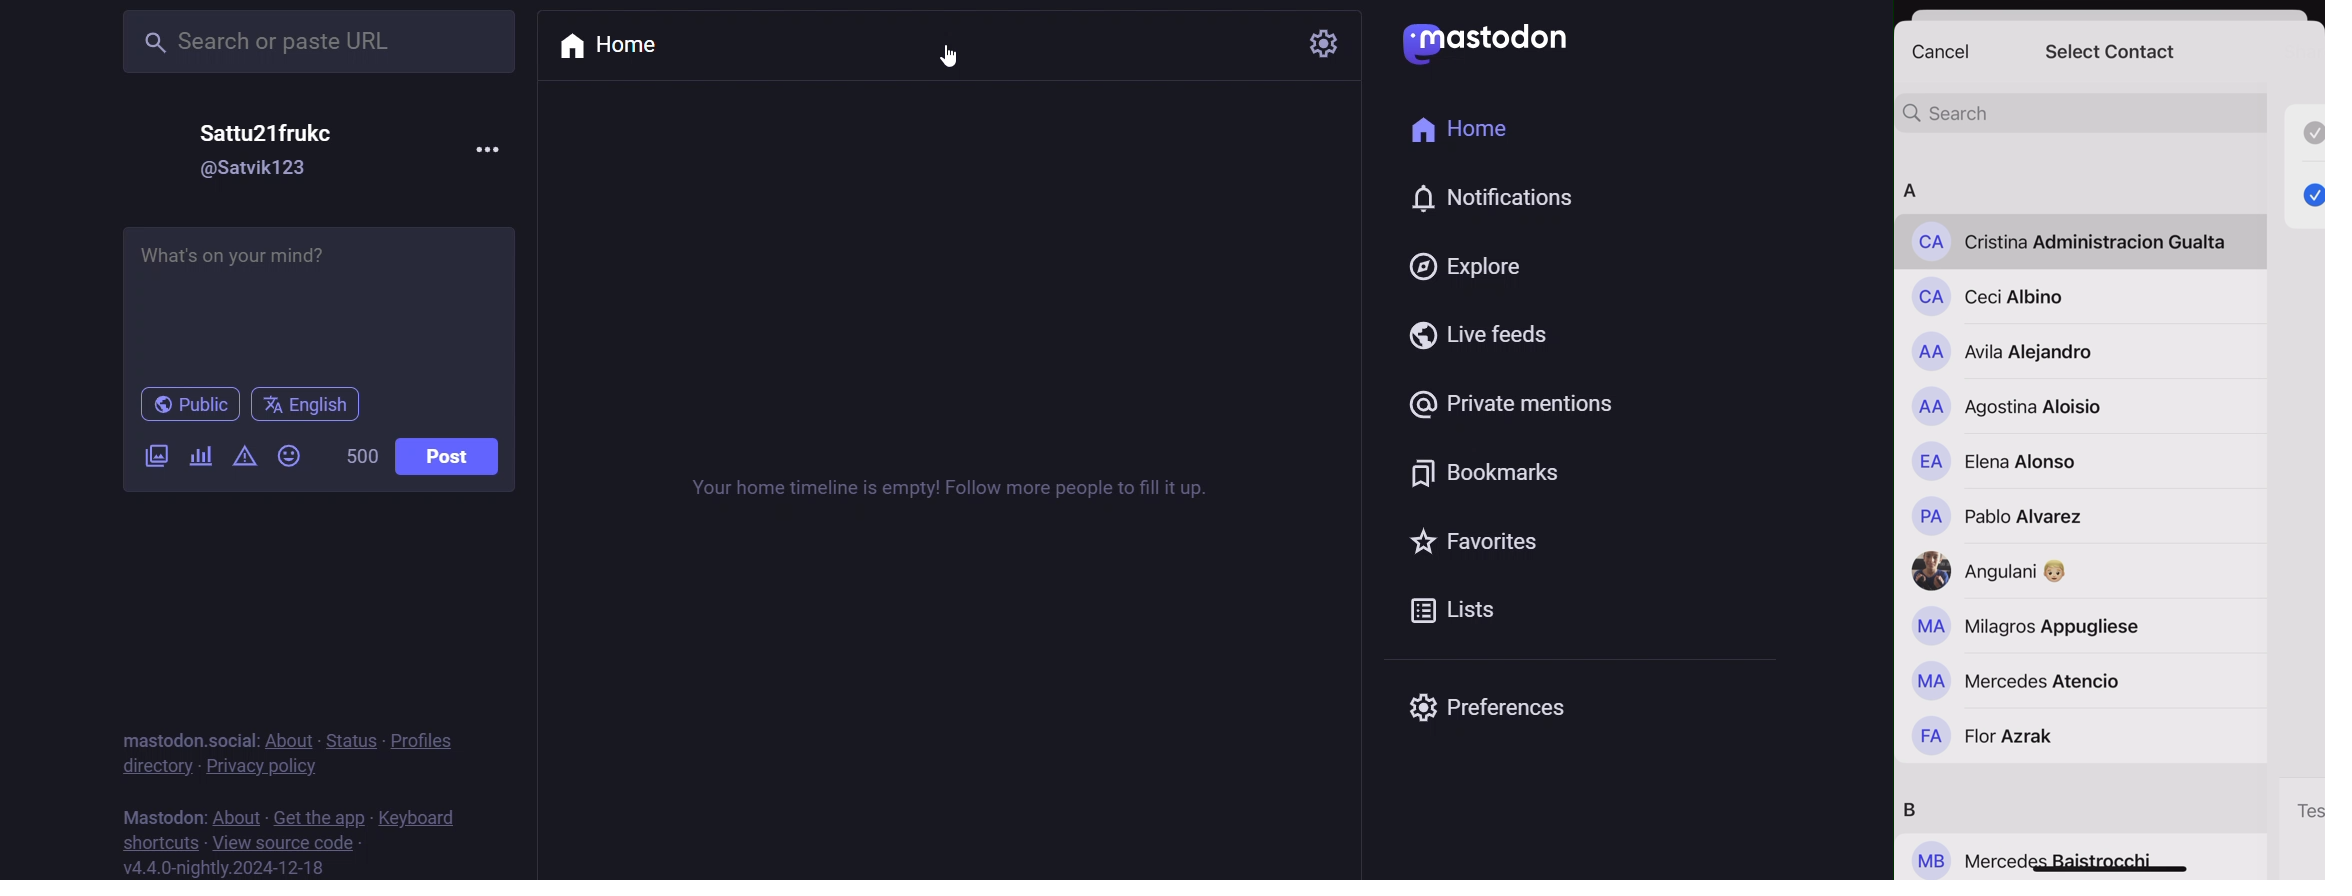 Image resolution: width=2352 pixels, height=896 pixels. Describe the element at coordinates (1908, 804) in the screenshot. I see `B` at that location.